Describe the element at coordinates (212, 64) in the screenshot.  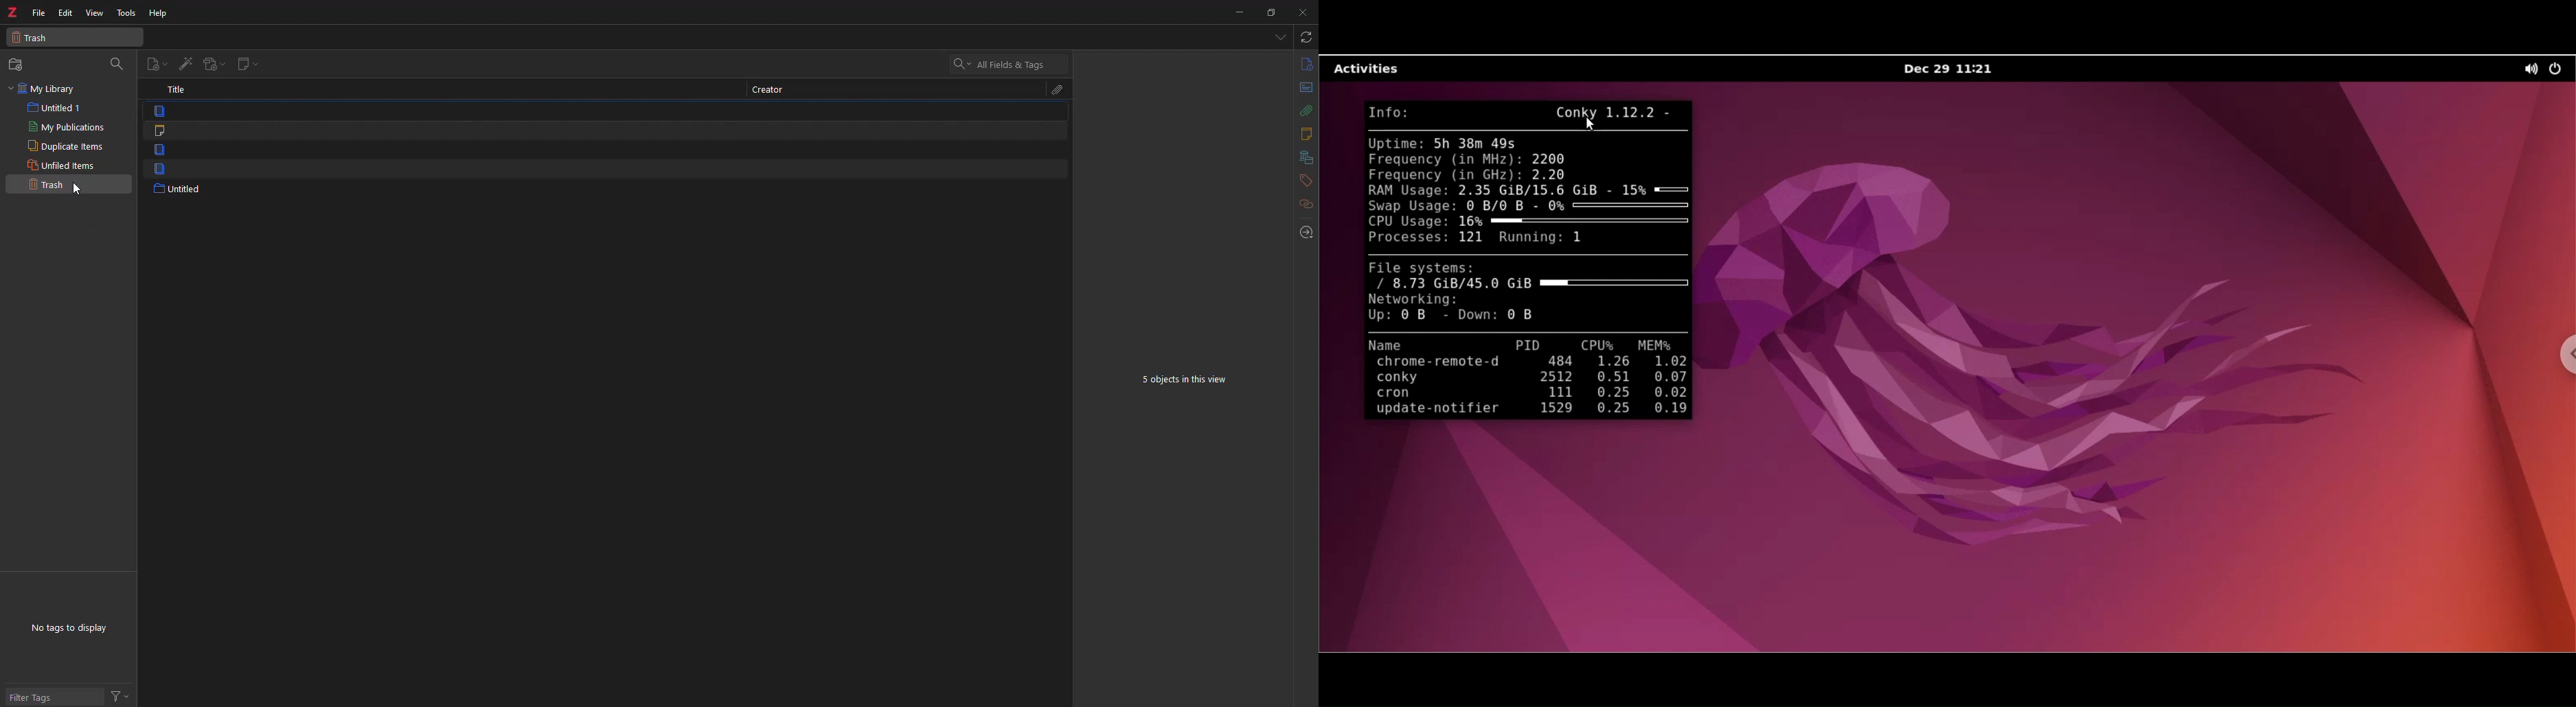
I see `add attachment` at that location.